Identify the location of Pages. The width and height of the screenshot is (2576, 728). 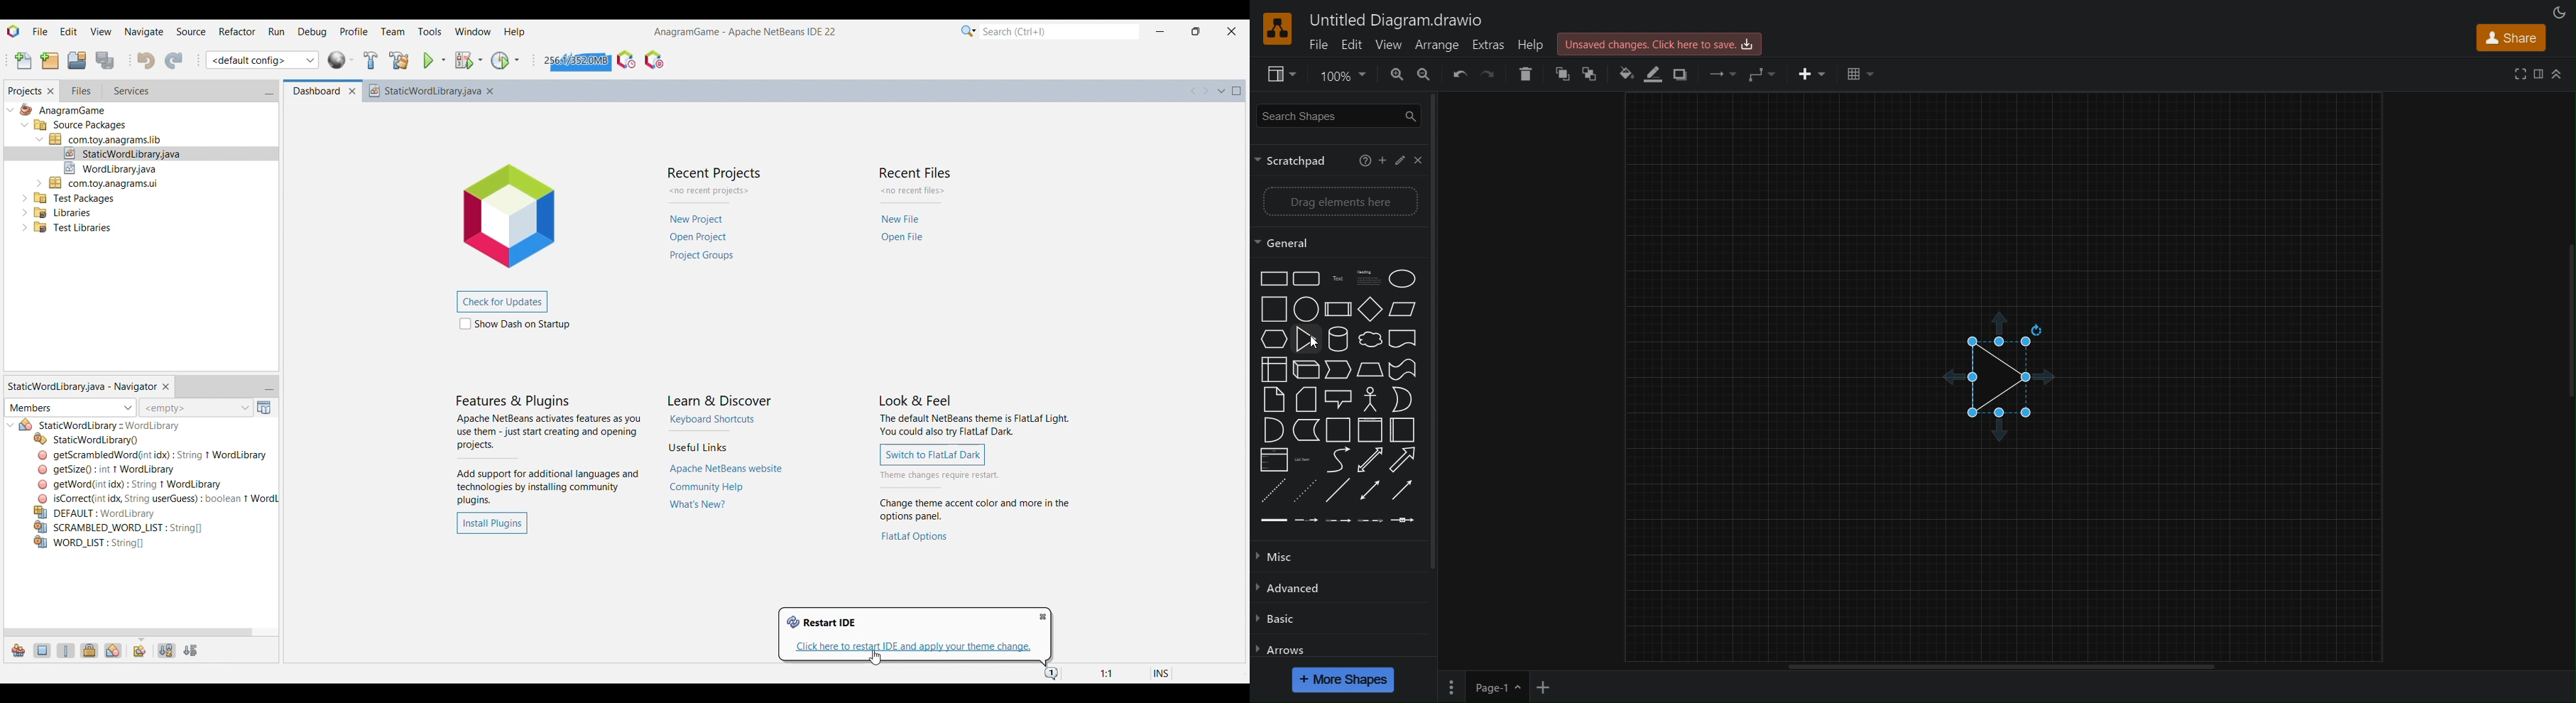
(1449, 687).